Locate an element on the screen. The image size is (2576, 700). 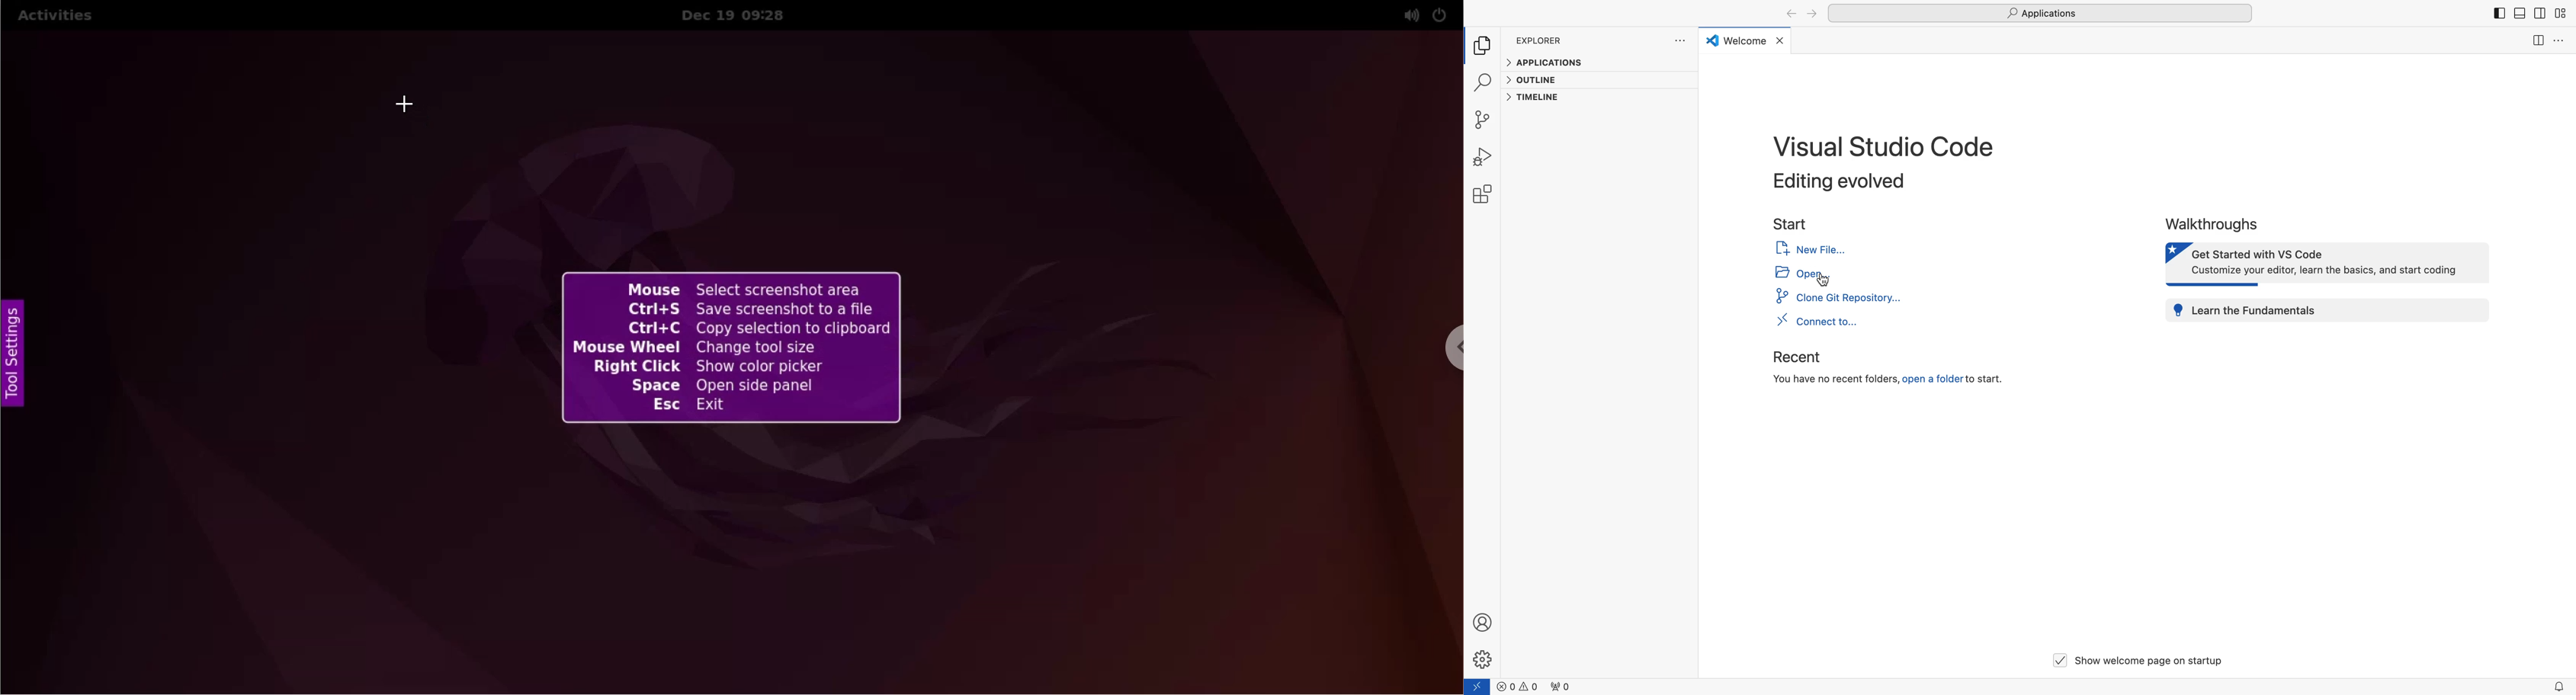
notifications is located at coordinates (2558, 685).